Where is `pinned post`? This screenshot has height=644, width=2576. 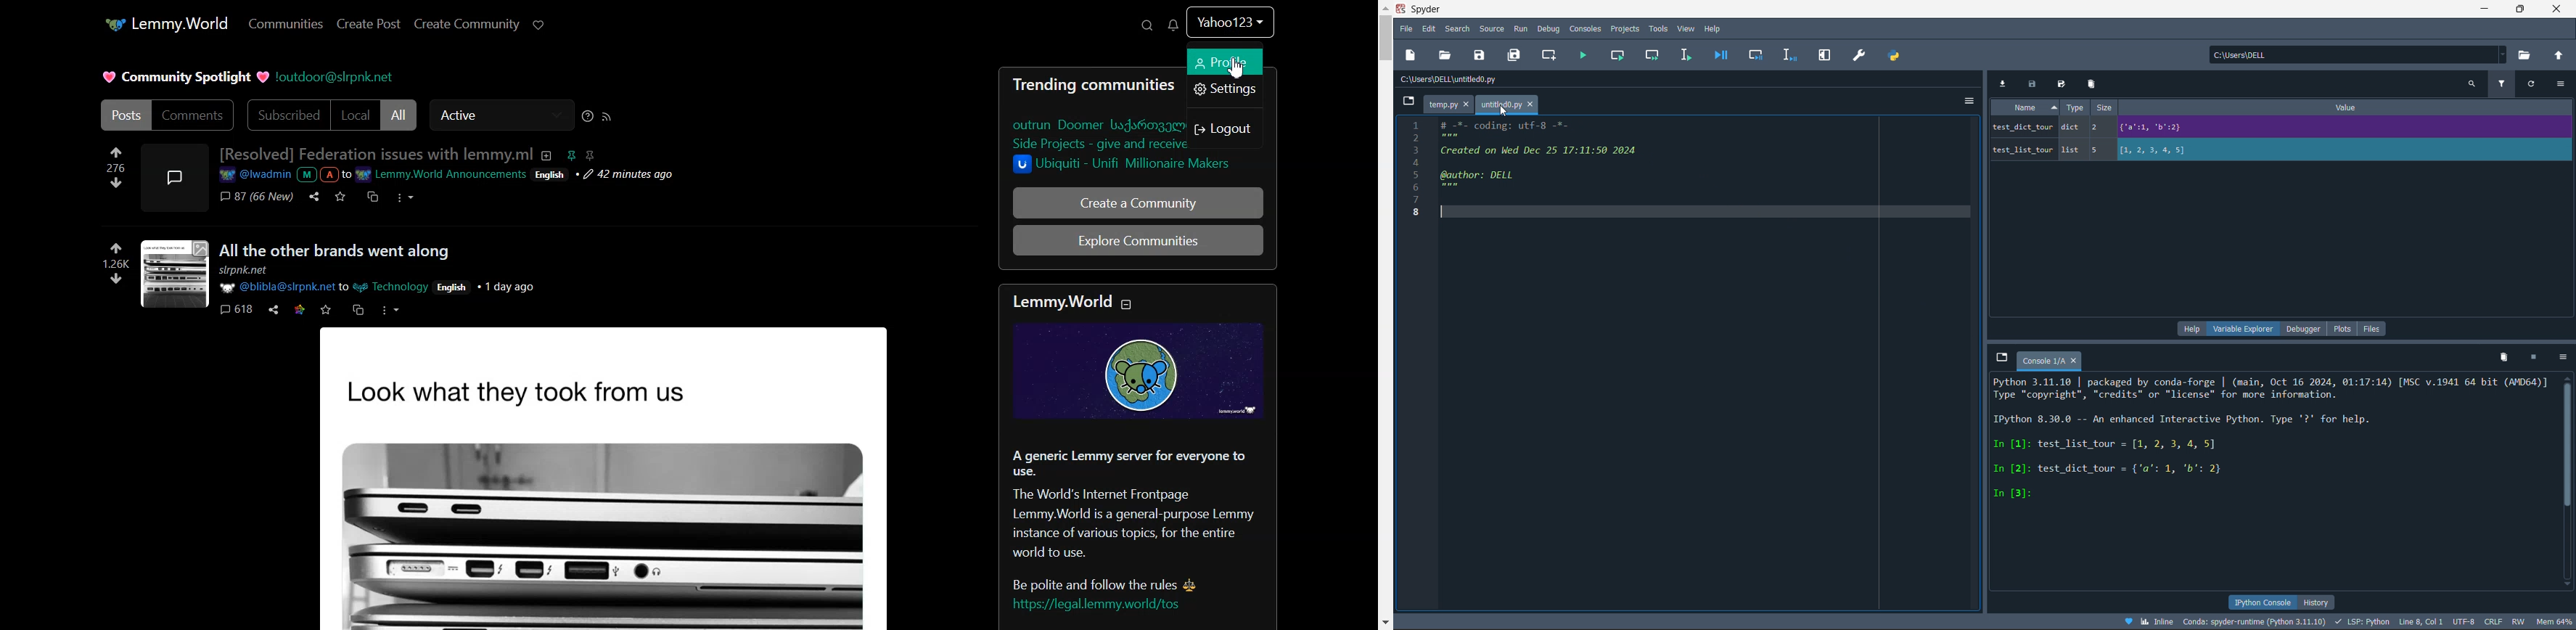
pinned post is located at coordinates (589, 155).